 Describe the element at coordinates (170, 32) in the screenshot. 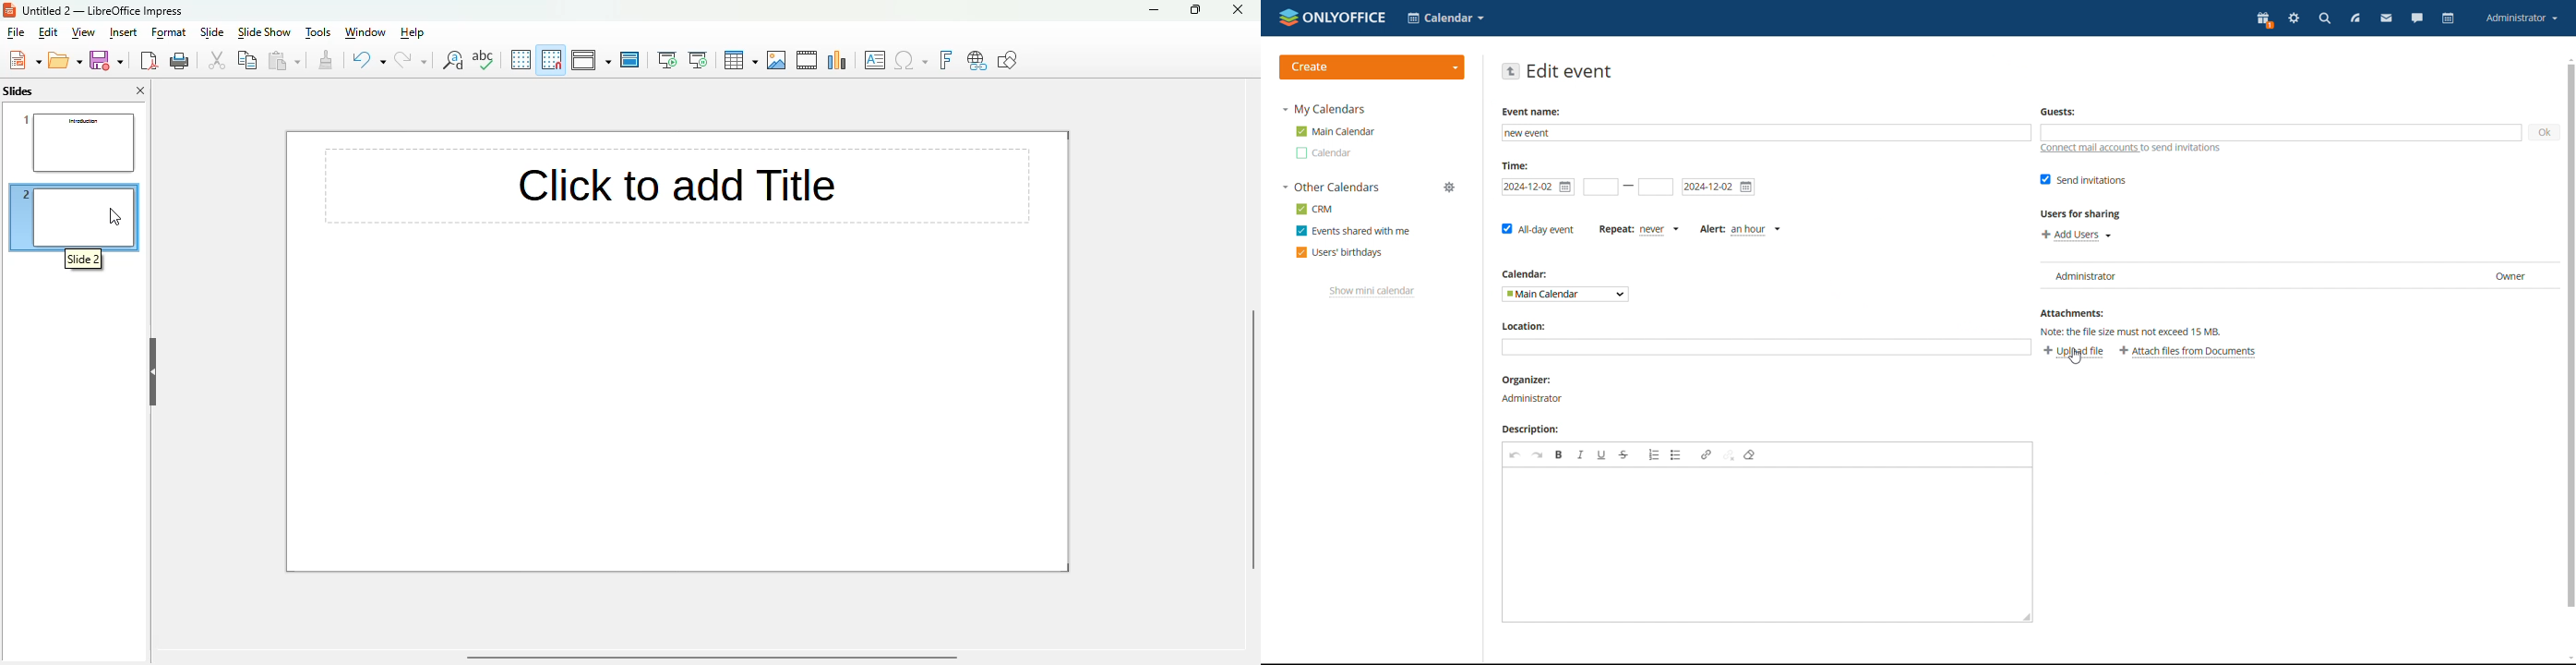

I see `format` at that location.